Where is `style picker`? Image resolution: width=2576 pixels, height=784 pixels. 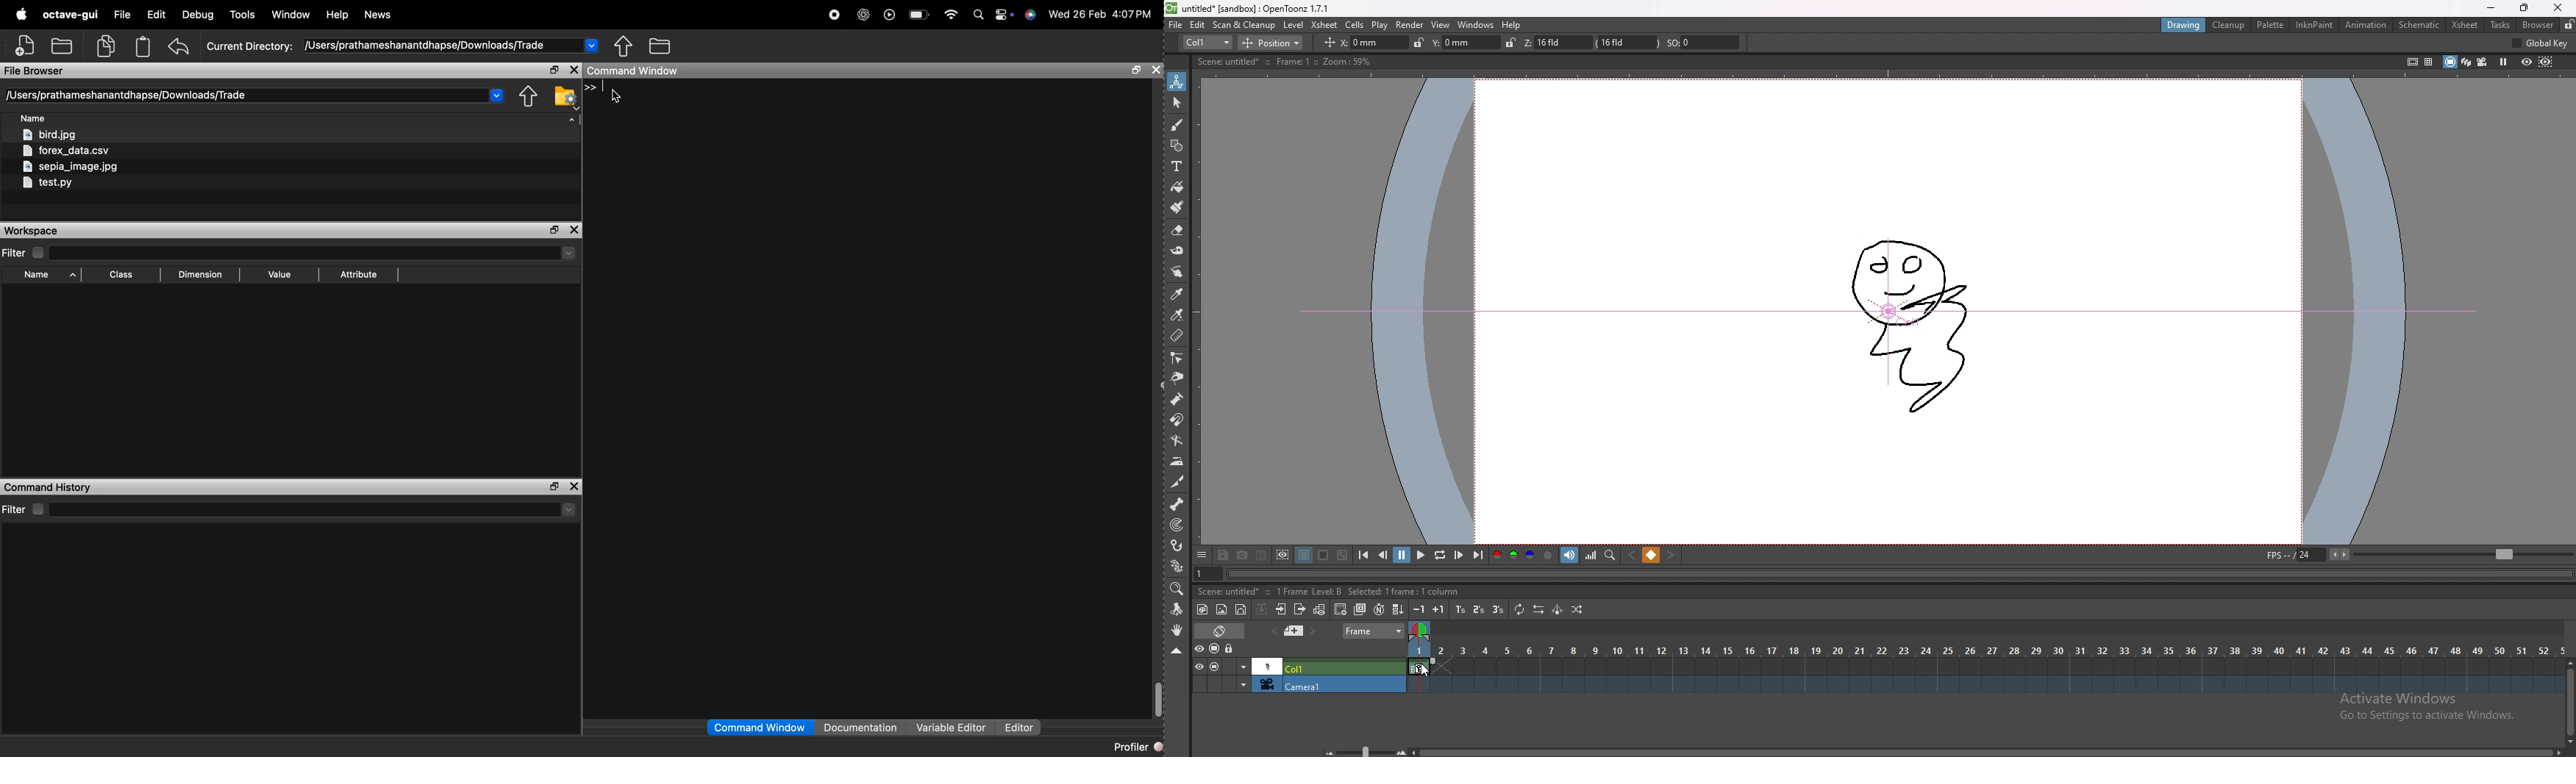
style picker is located at coordinates (1177, 293).